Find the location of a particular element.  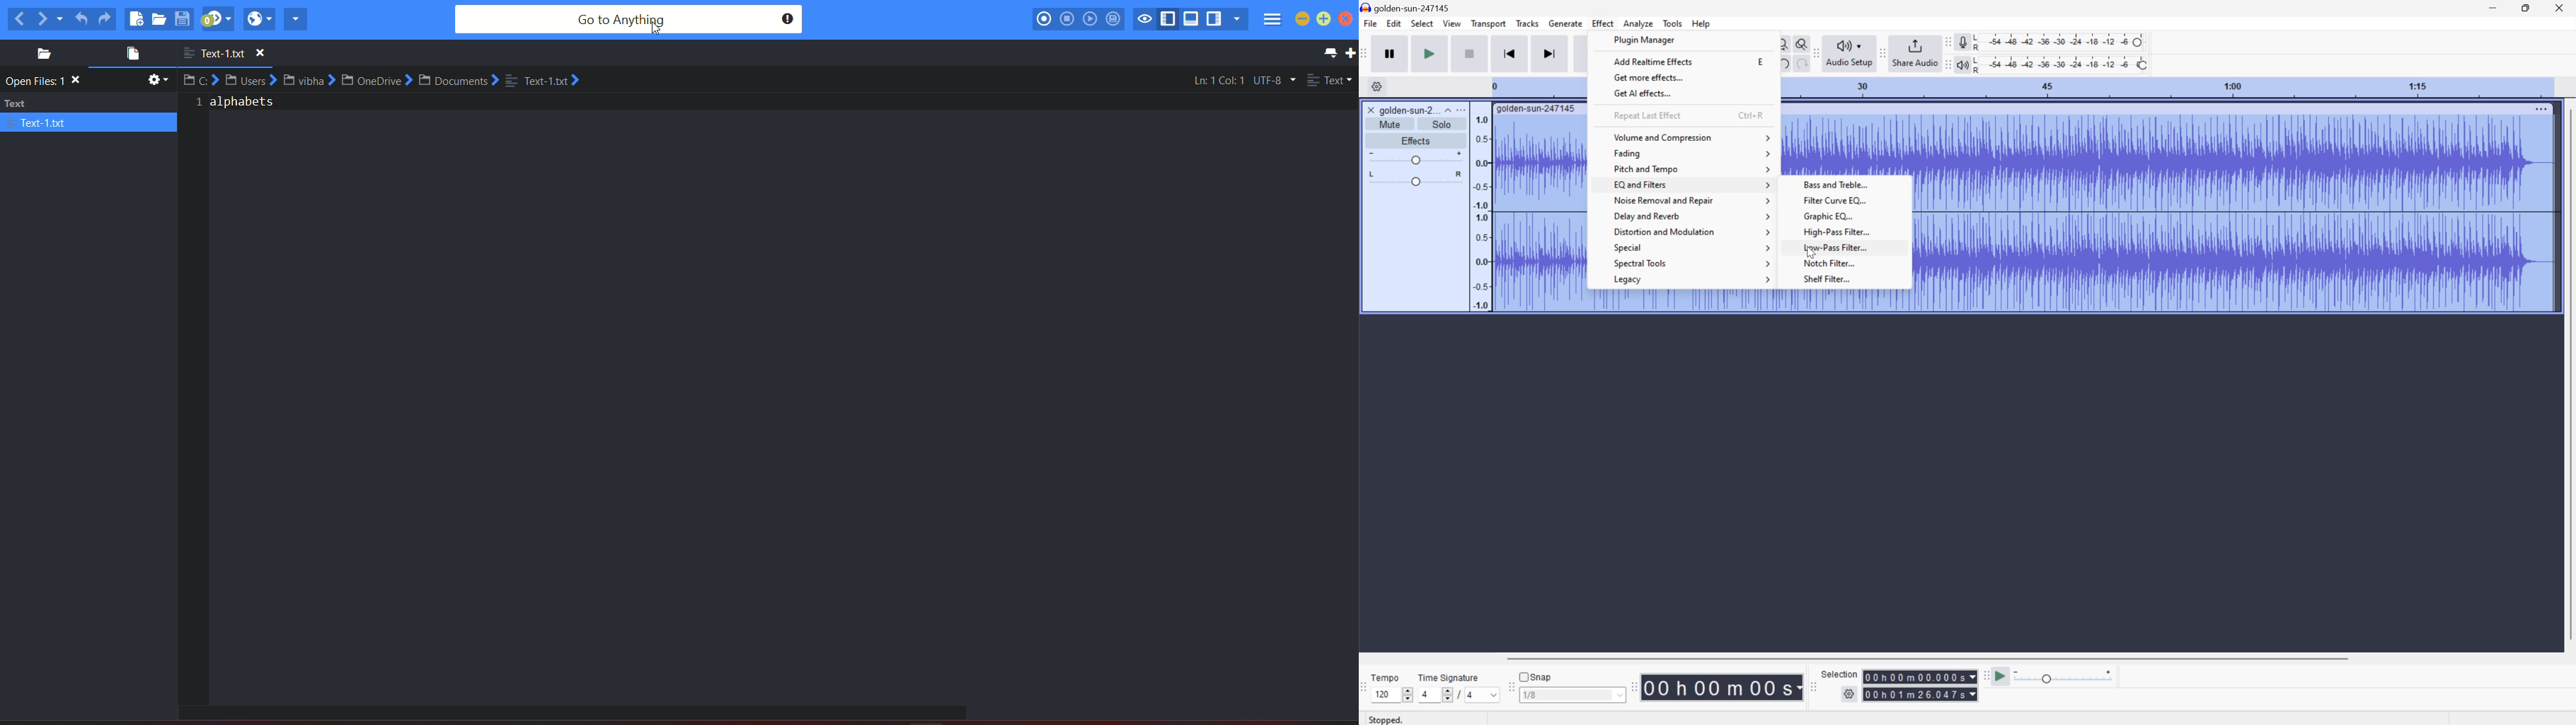

record macro is located at coordinates (1044, 18).